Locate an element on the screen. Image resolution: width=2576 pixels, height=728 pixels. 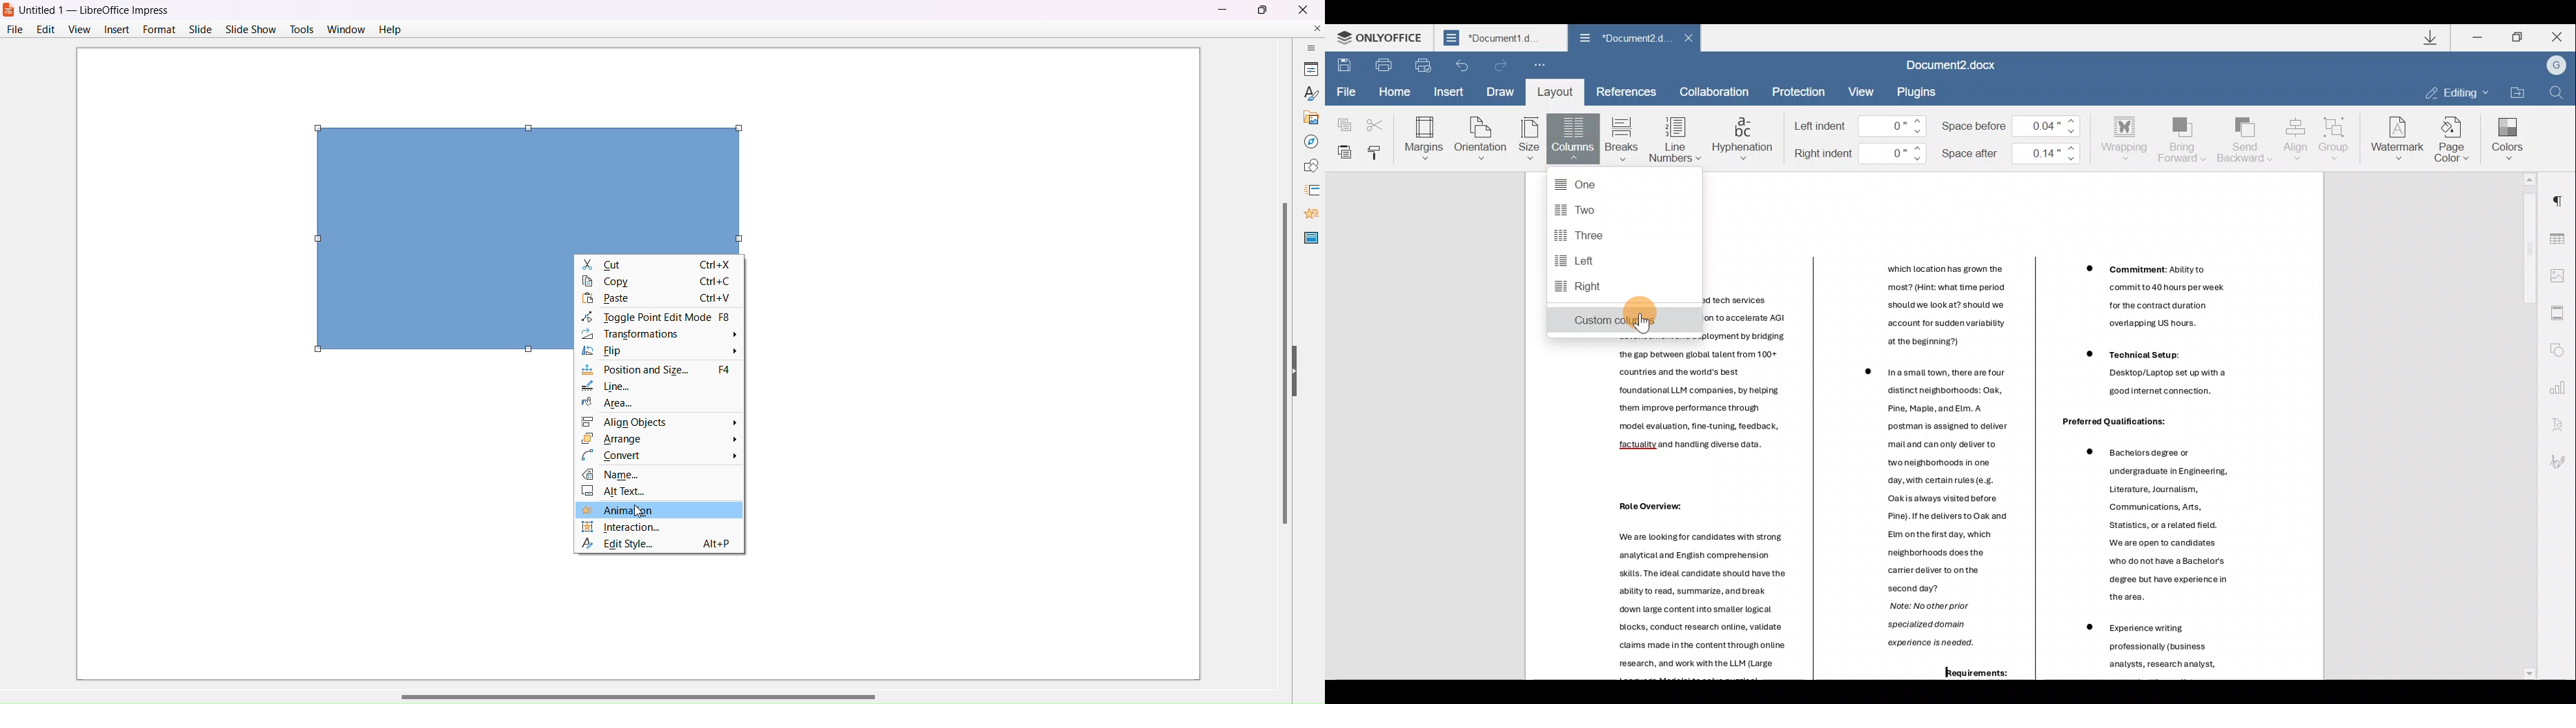
Editing mode is located at coordinates (2456, 91).